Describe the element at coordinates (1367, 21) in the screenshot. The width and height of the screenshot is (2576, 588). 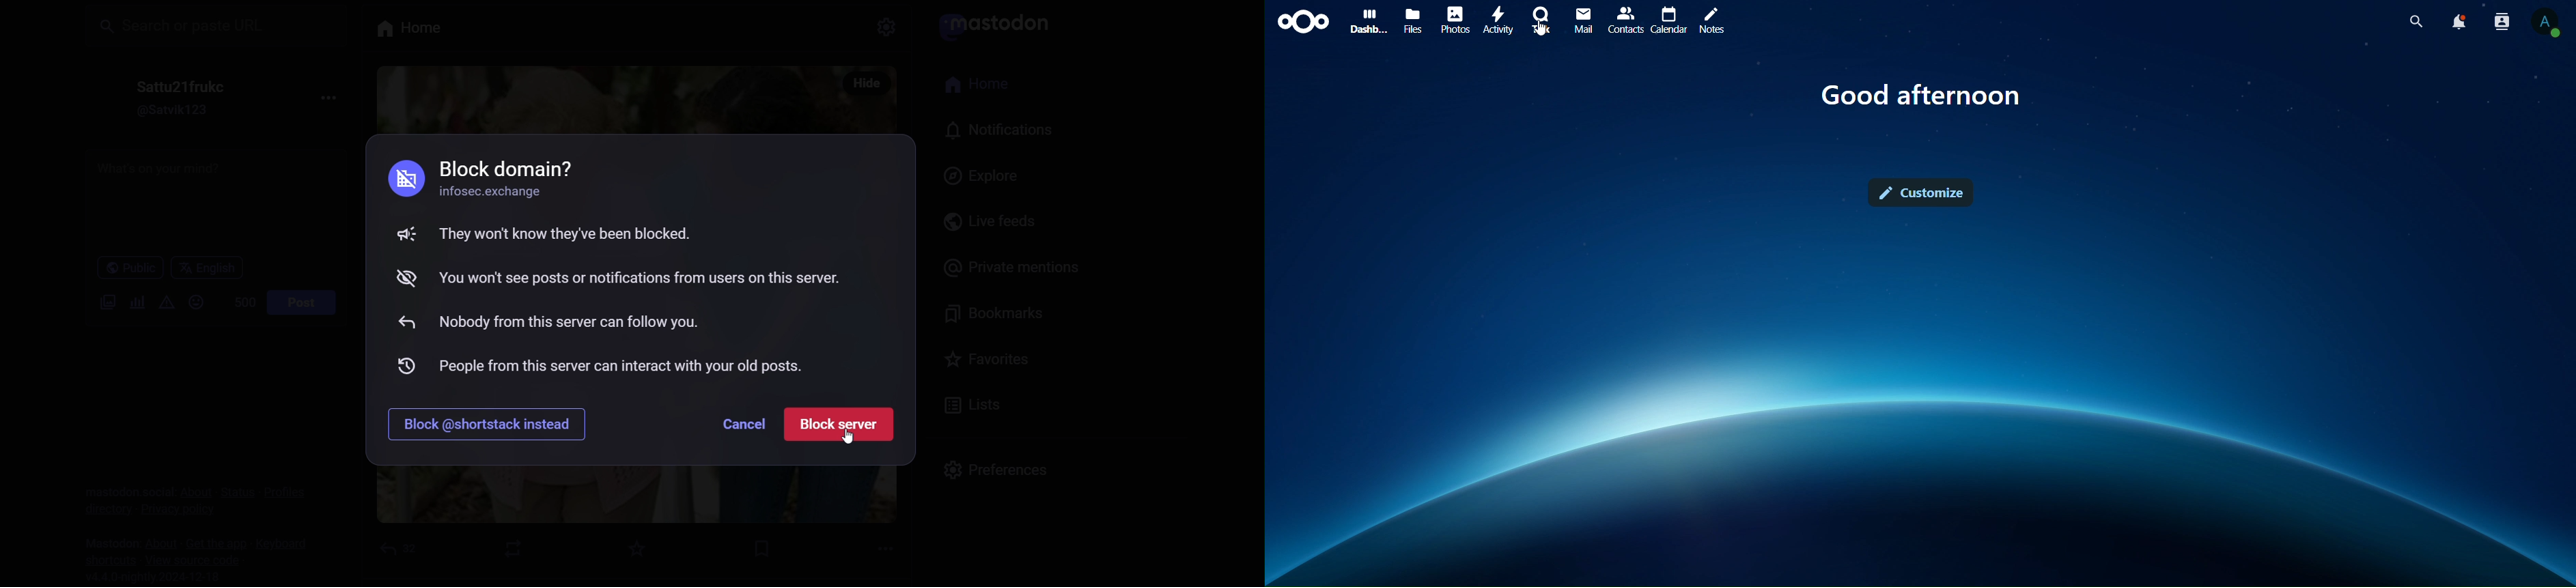
I see `dashboard` at that location.